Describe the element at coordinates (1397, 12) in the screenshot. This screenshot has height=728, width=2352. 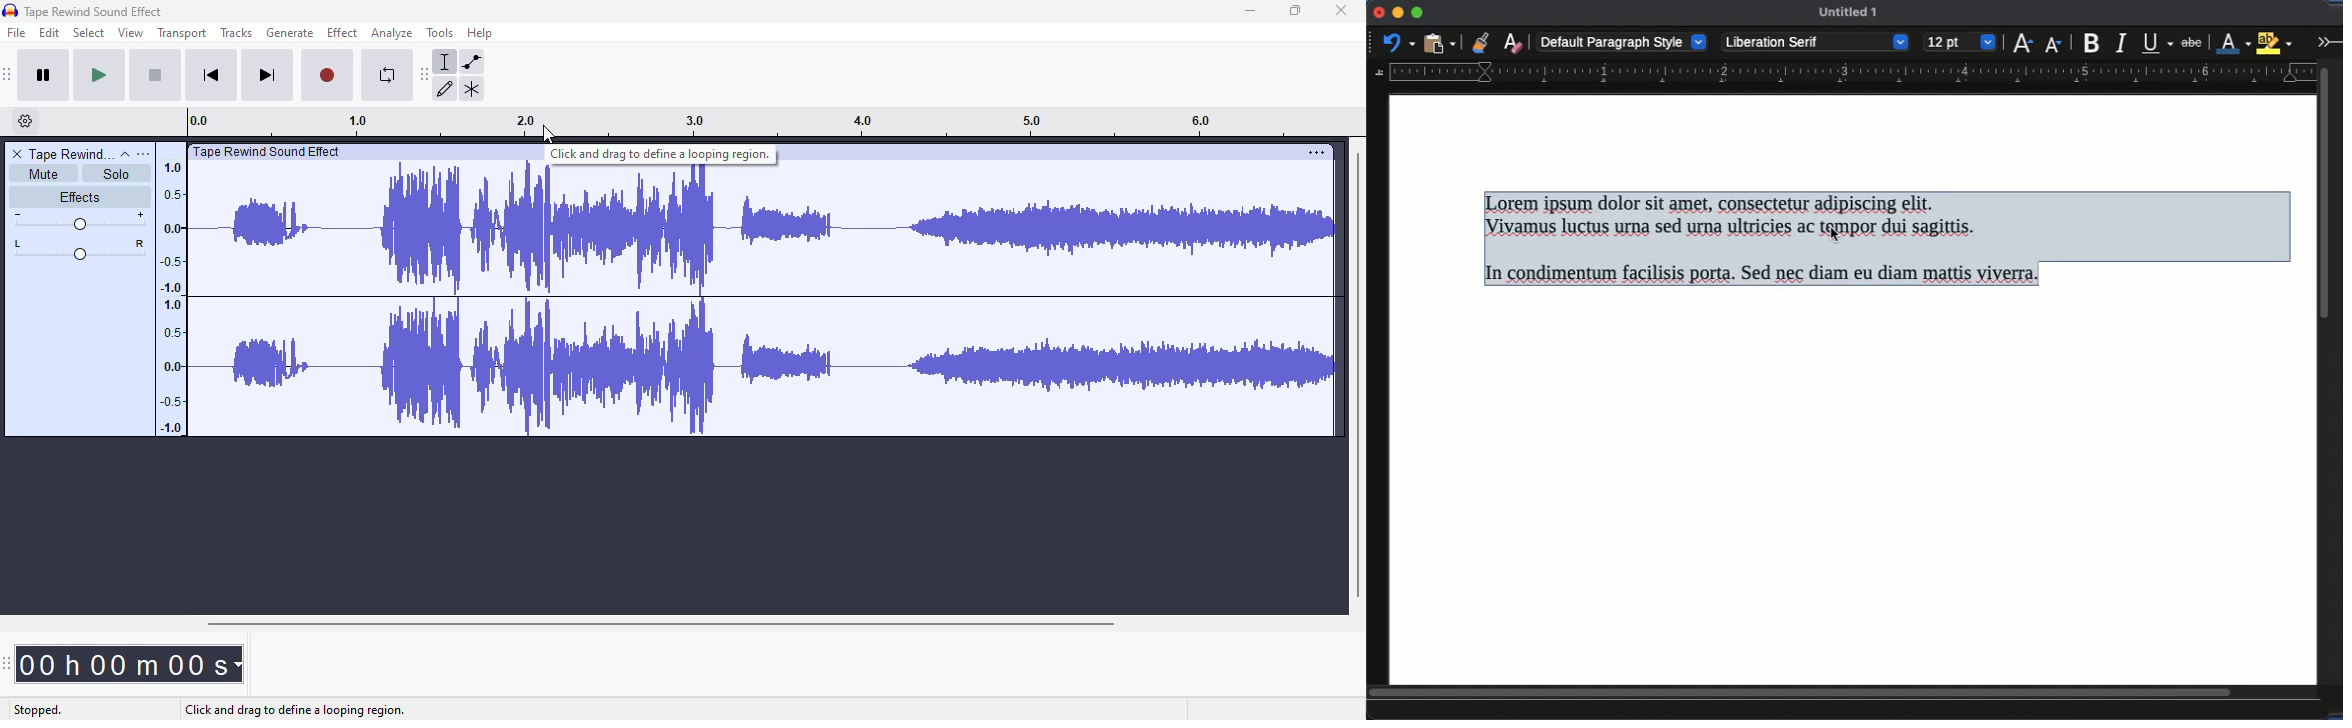
I see `minimize` at that location.